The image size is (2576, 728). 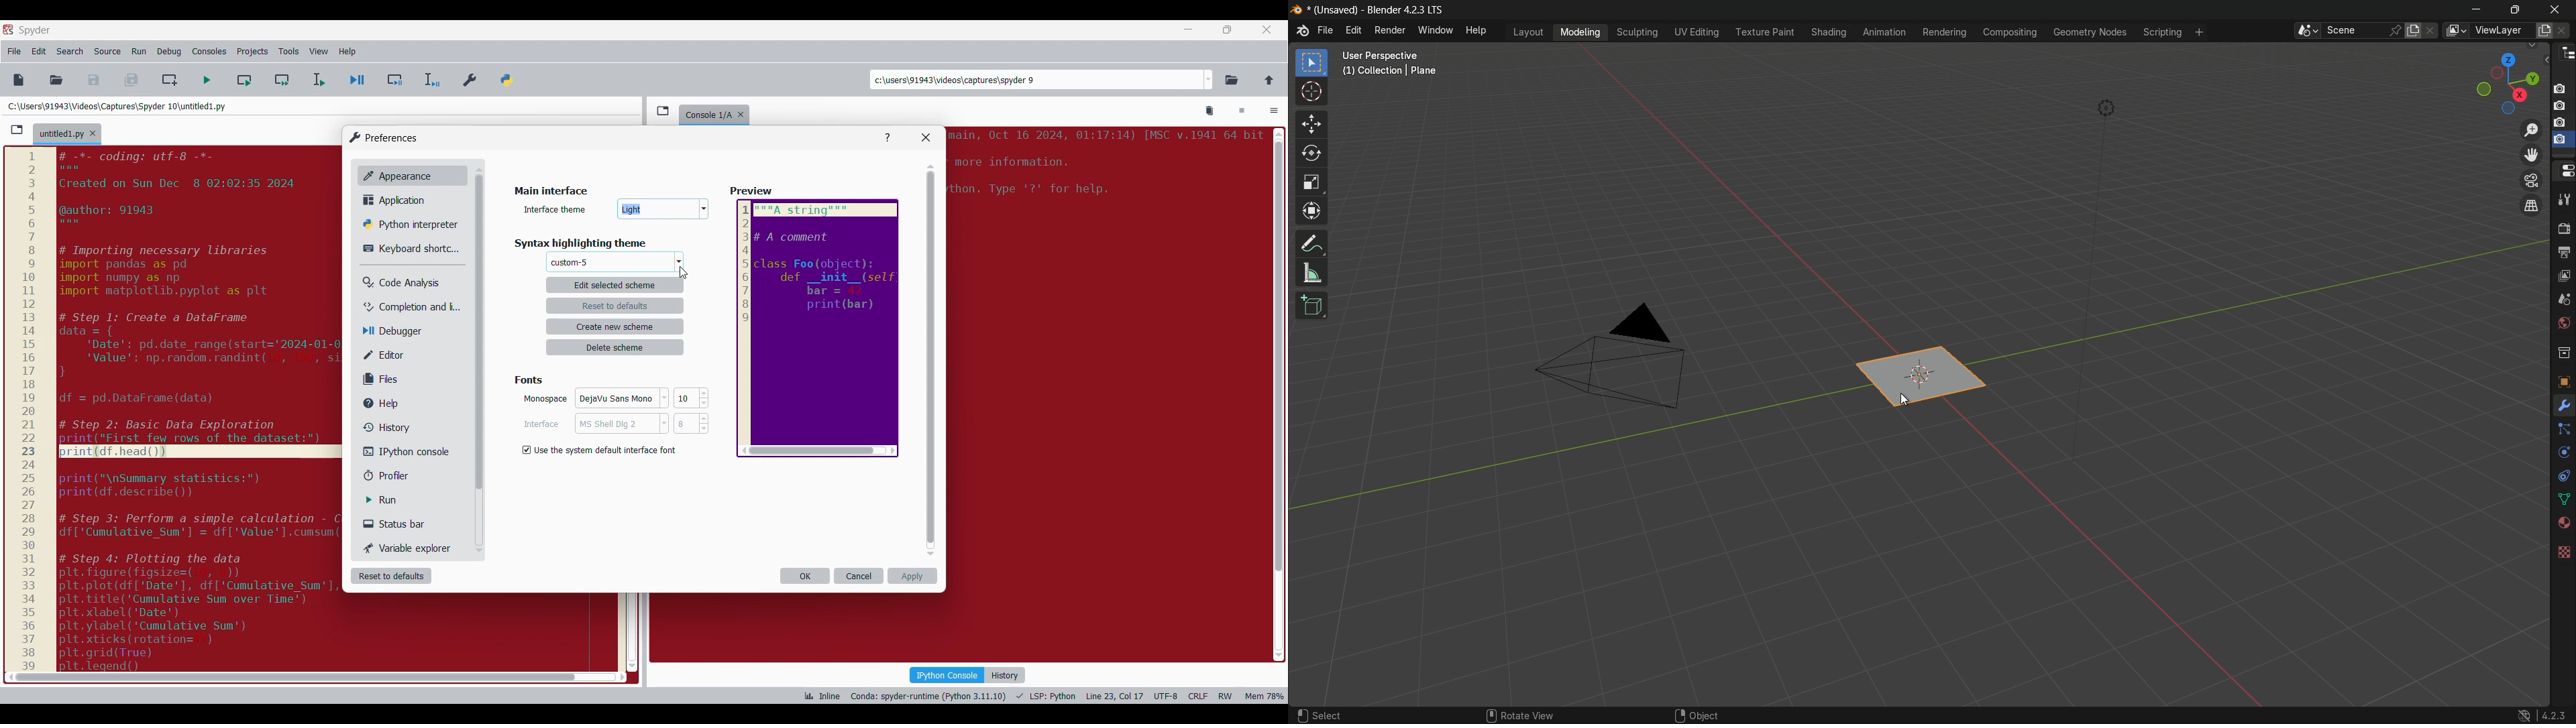 I want to click on window menu, so click(x=1435, y=30).